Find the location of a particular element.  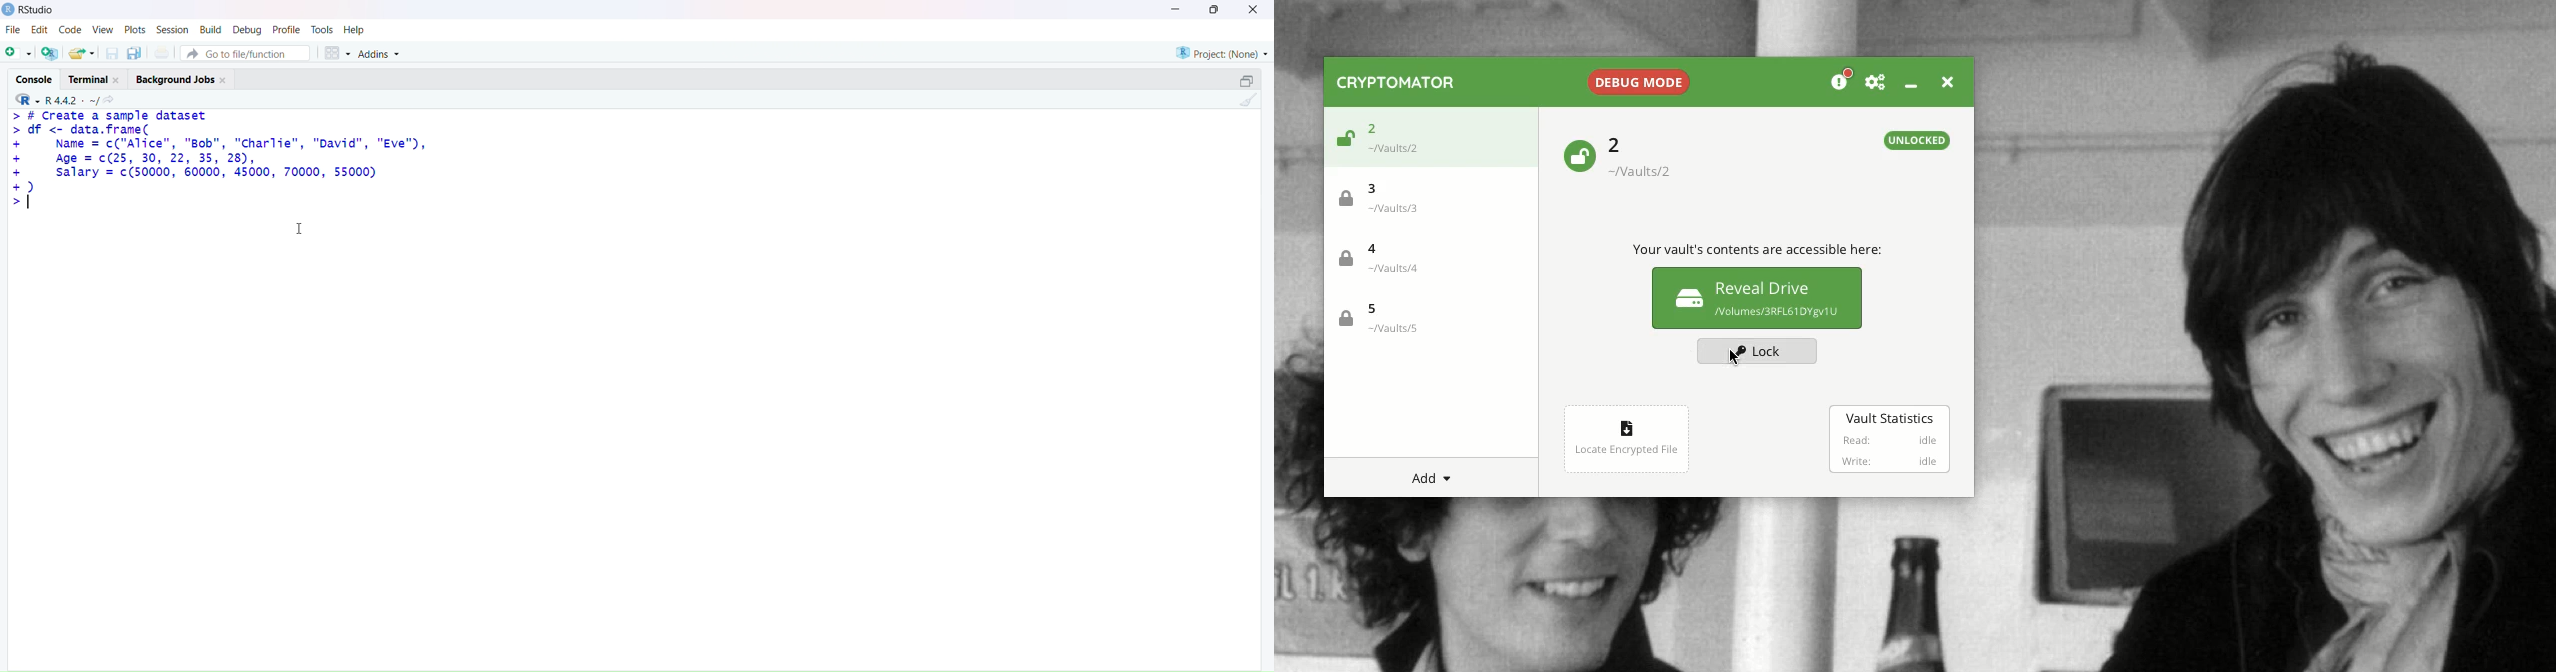

create a project is located at coordinates (50, 53).